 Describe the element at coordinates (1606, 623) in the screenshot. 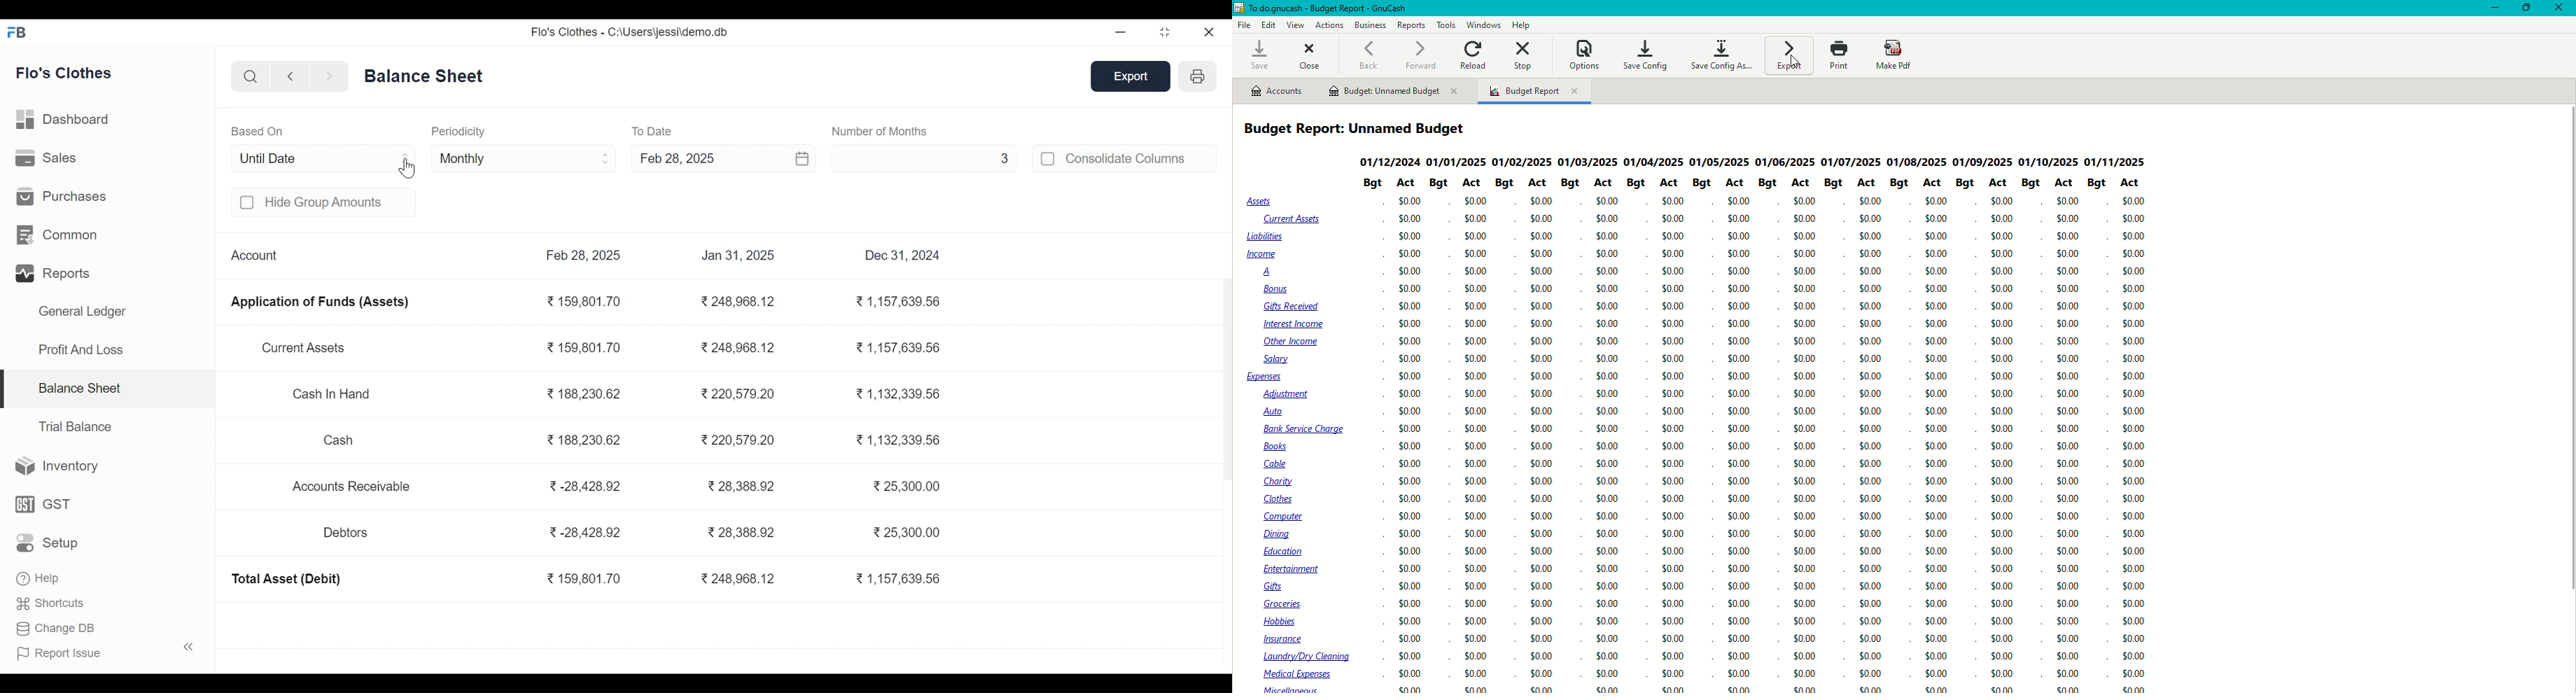

I see `$0.00` at that location.